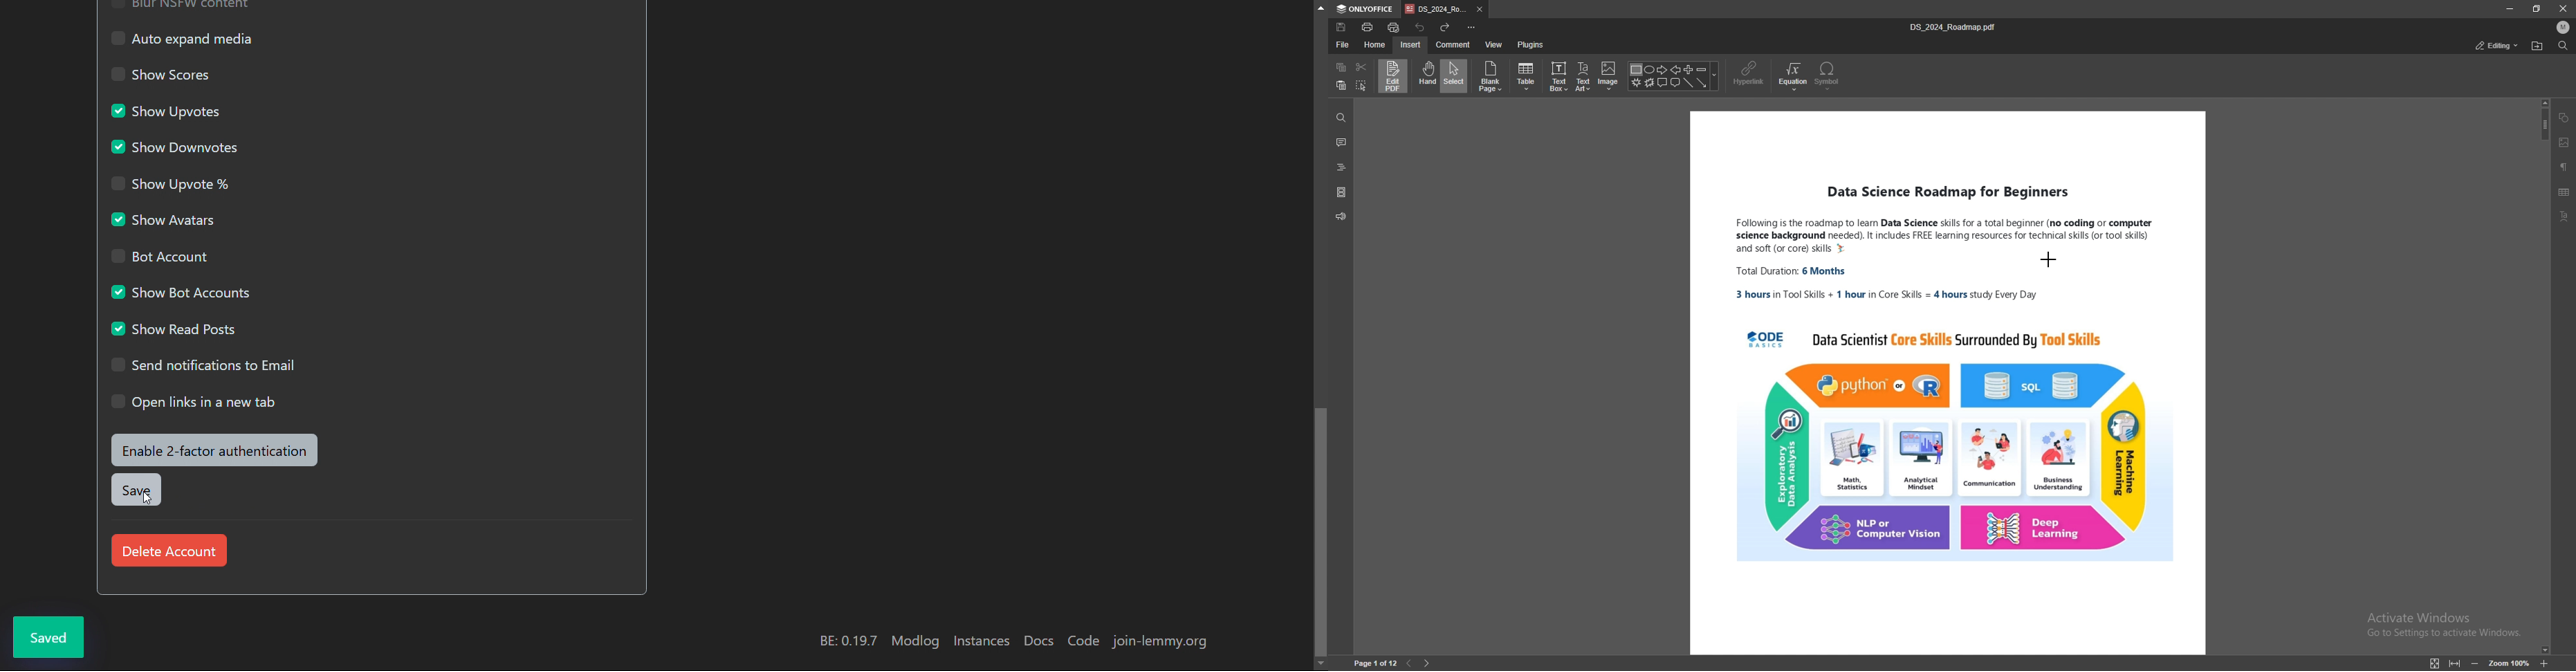 This screenshot has width=2576, height=672. I want to click on join-lemmy.org, so click(1160, 642).